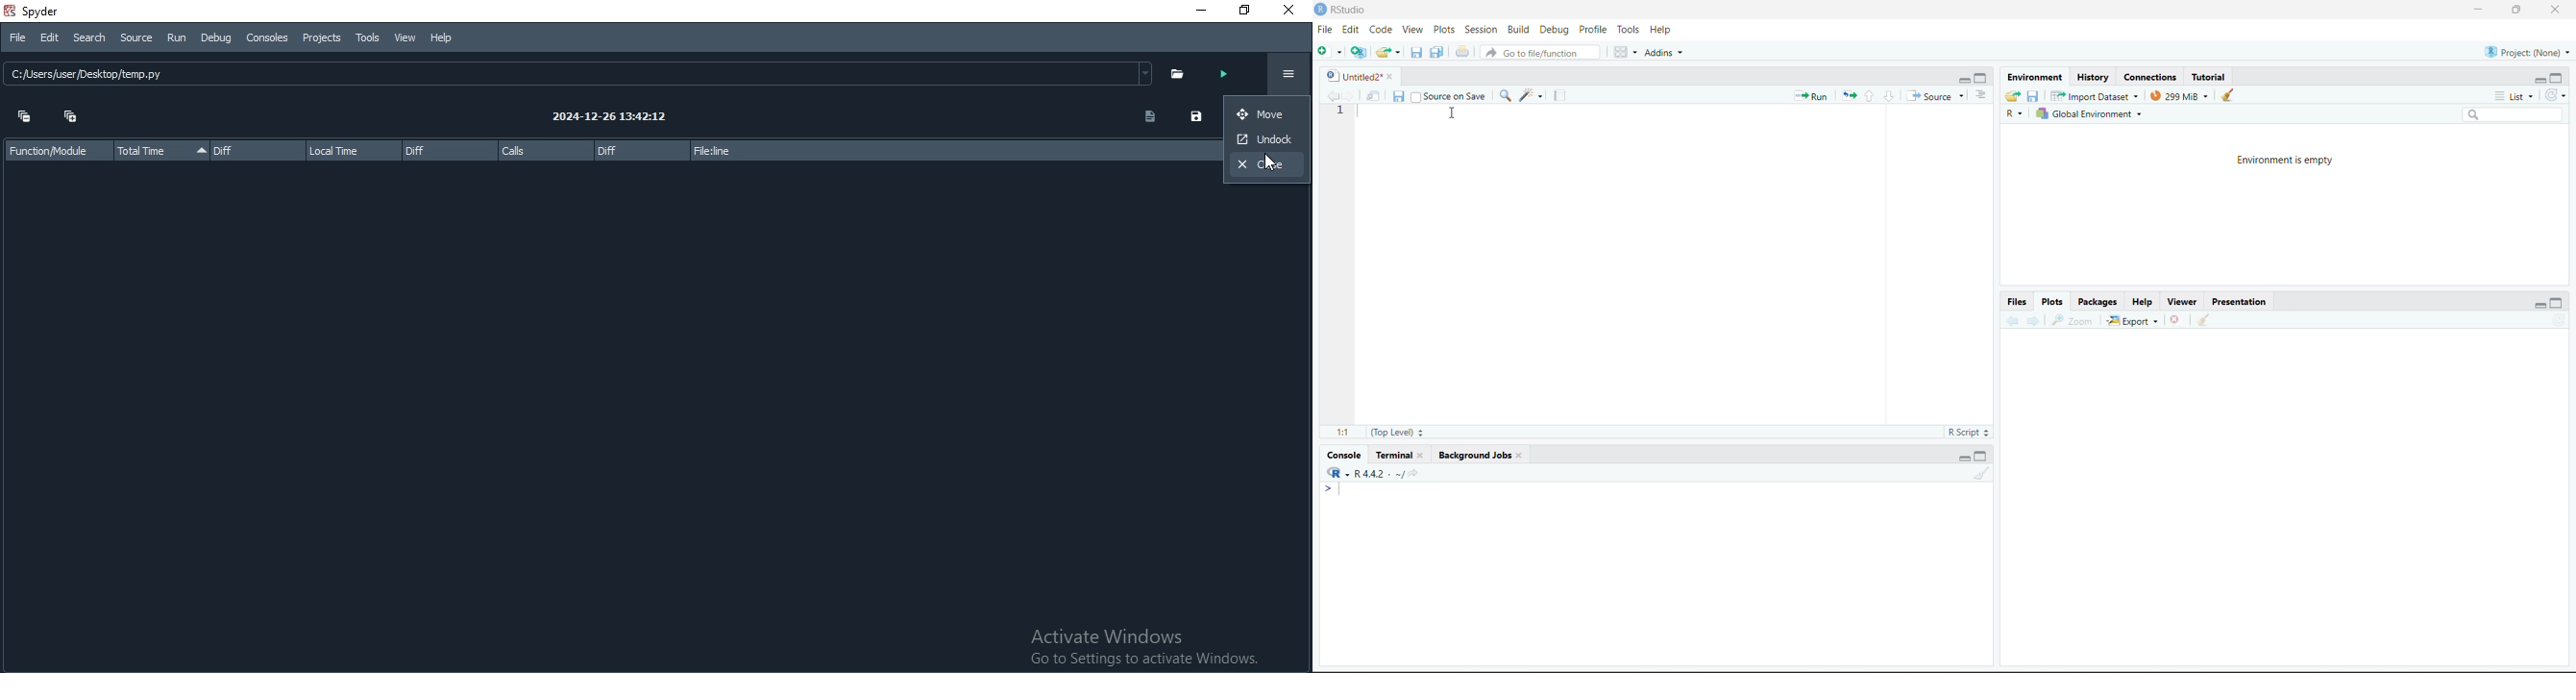  I want to click on run, so click(1221, 75).